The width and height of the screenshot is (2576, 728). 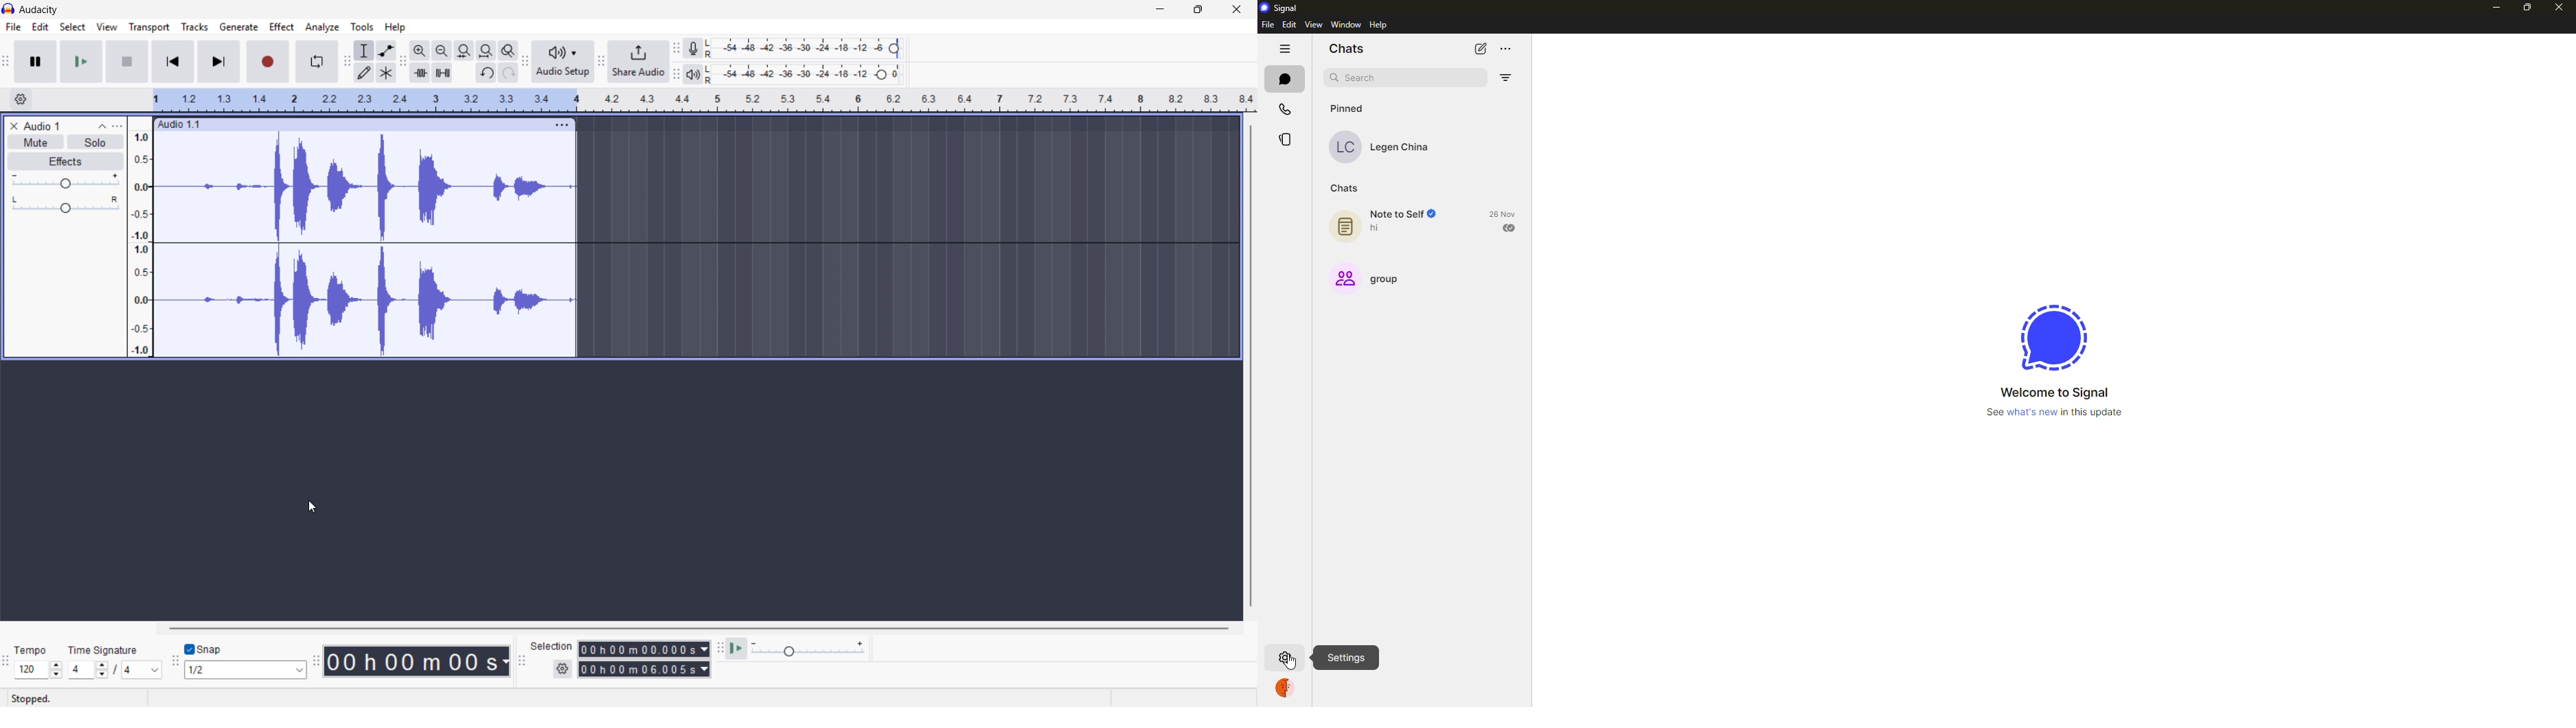 I want to click on Playback metre, so click(x=694, y=75).